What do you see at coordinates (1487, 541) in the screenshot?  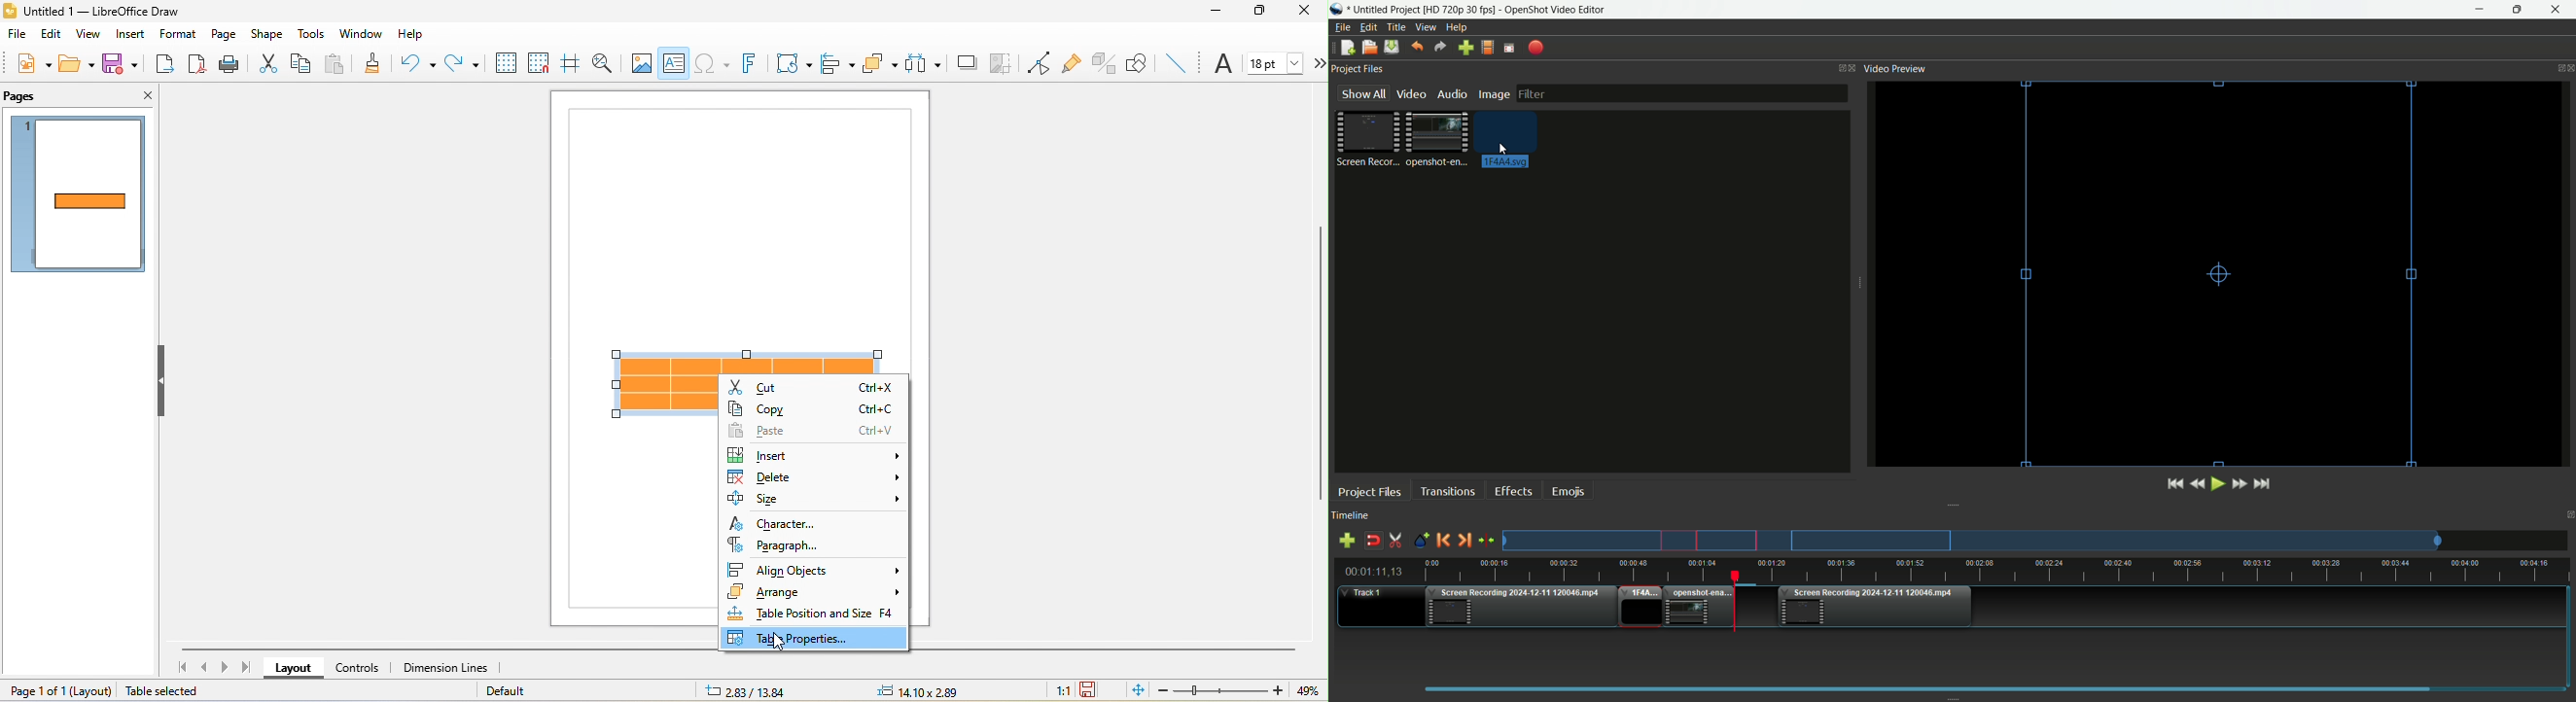 I see `center the timeline on the playhead` at bounding box center [1487, 541].